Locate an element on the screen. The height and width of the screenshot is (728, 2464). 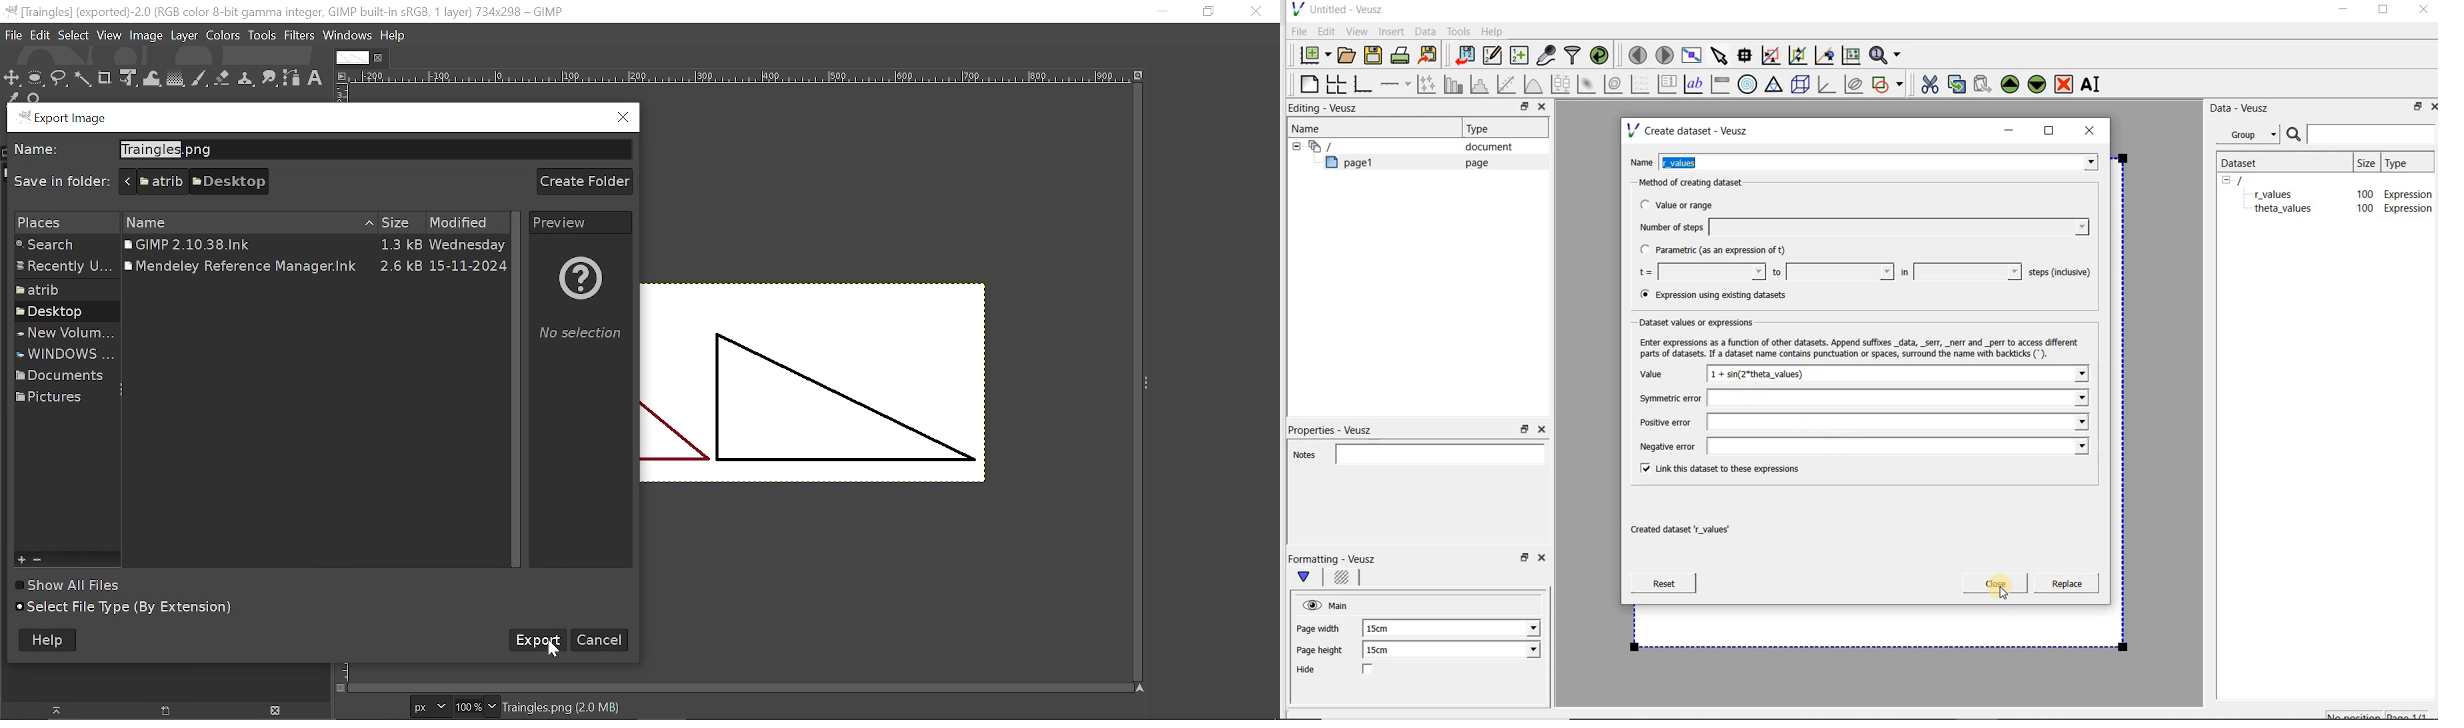
Editing - Veusz is located at coordinates (1326, 109).